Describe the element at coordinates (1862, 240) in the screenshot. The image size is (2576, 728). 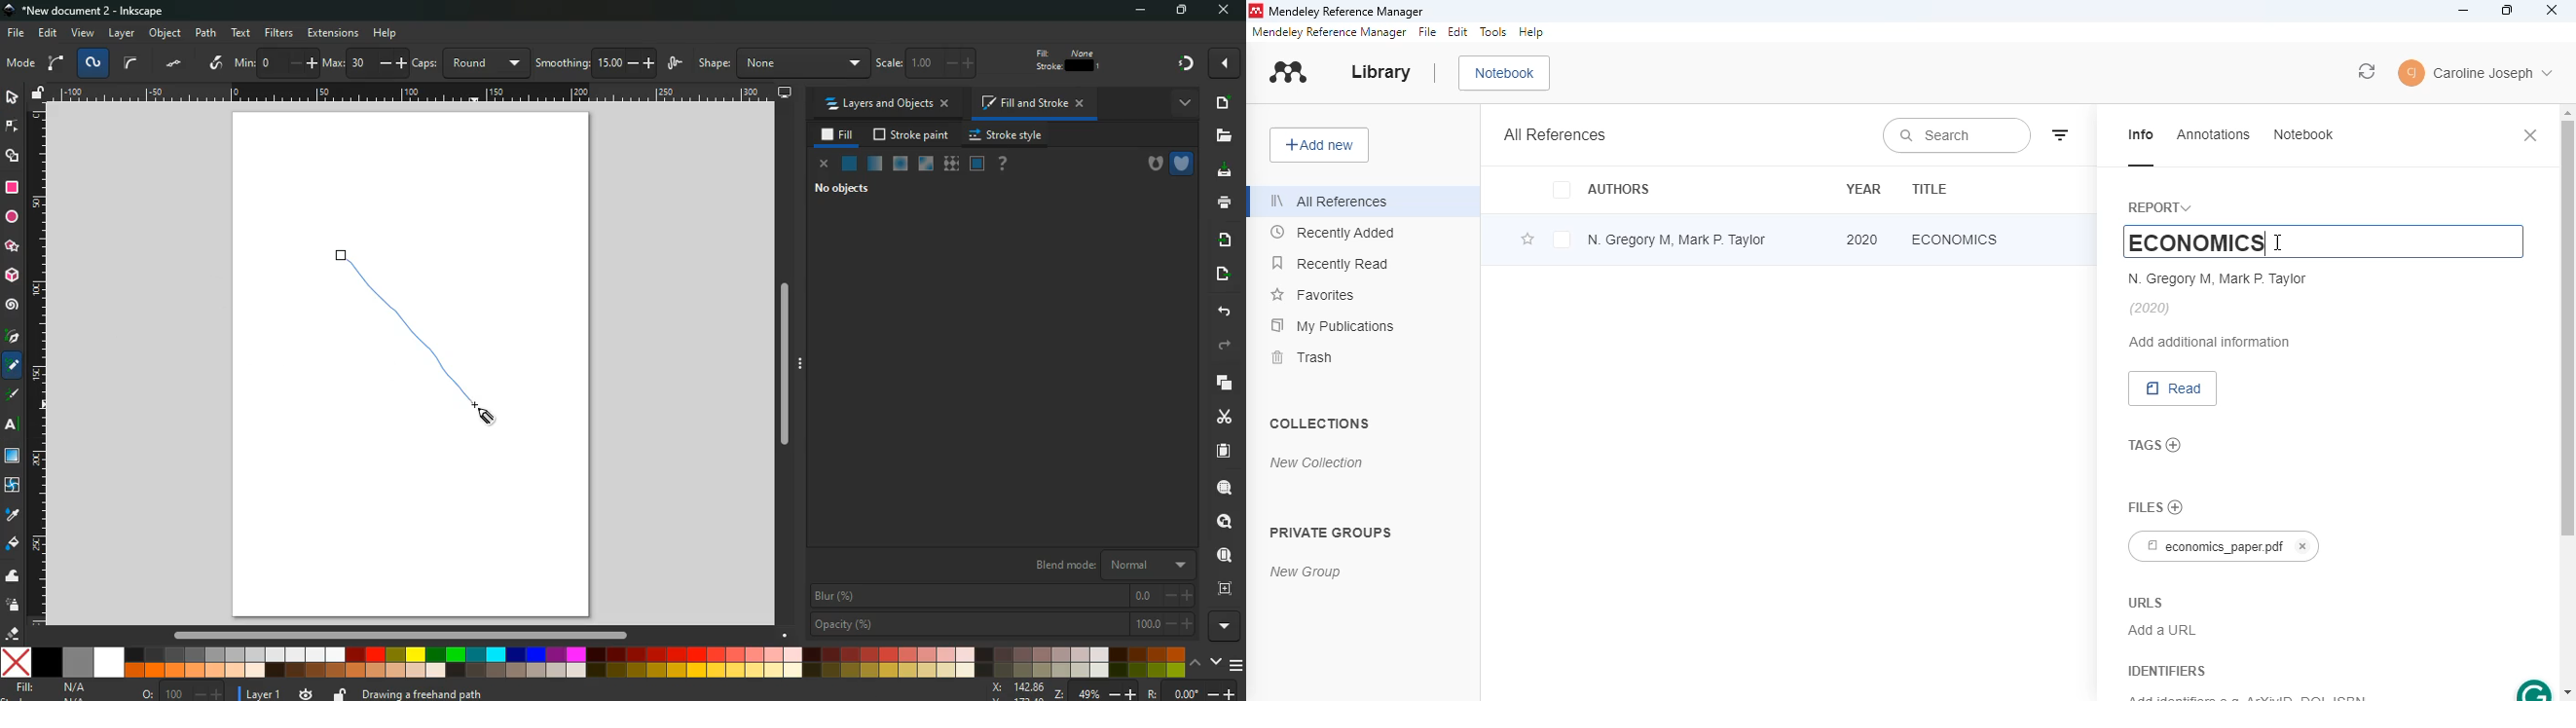
I see `2020` at that location.